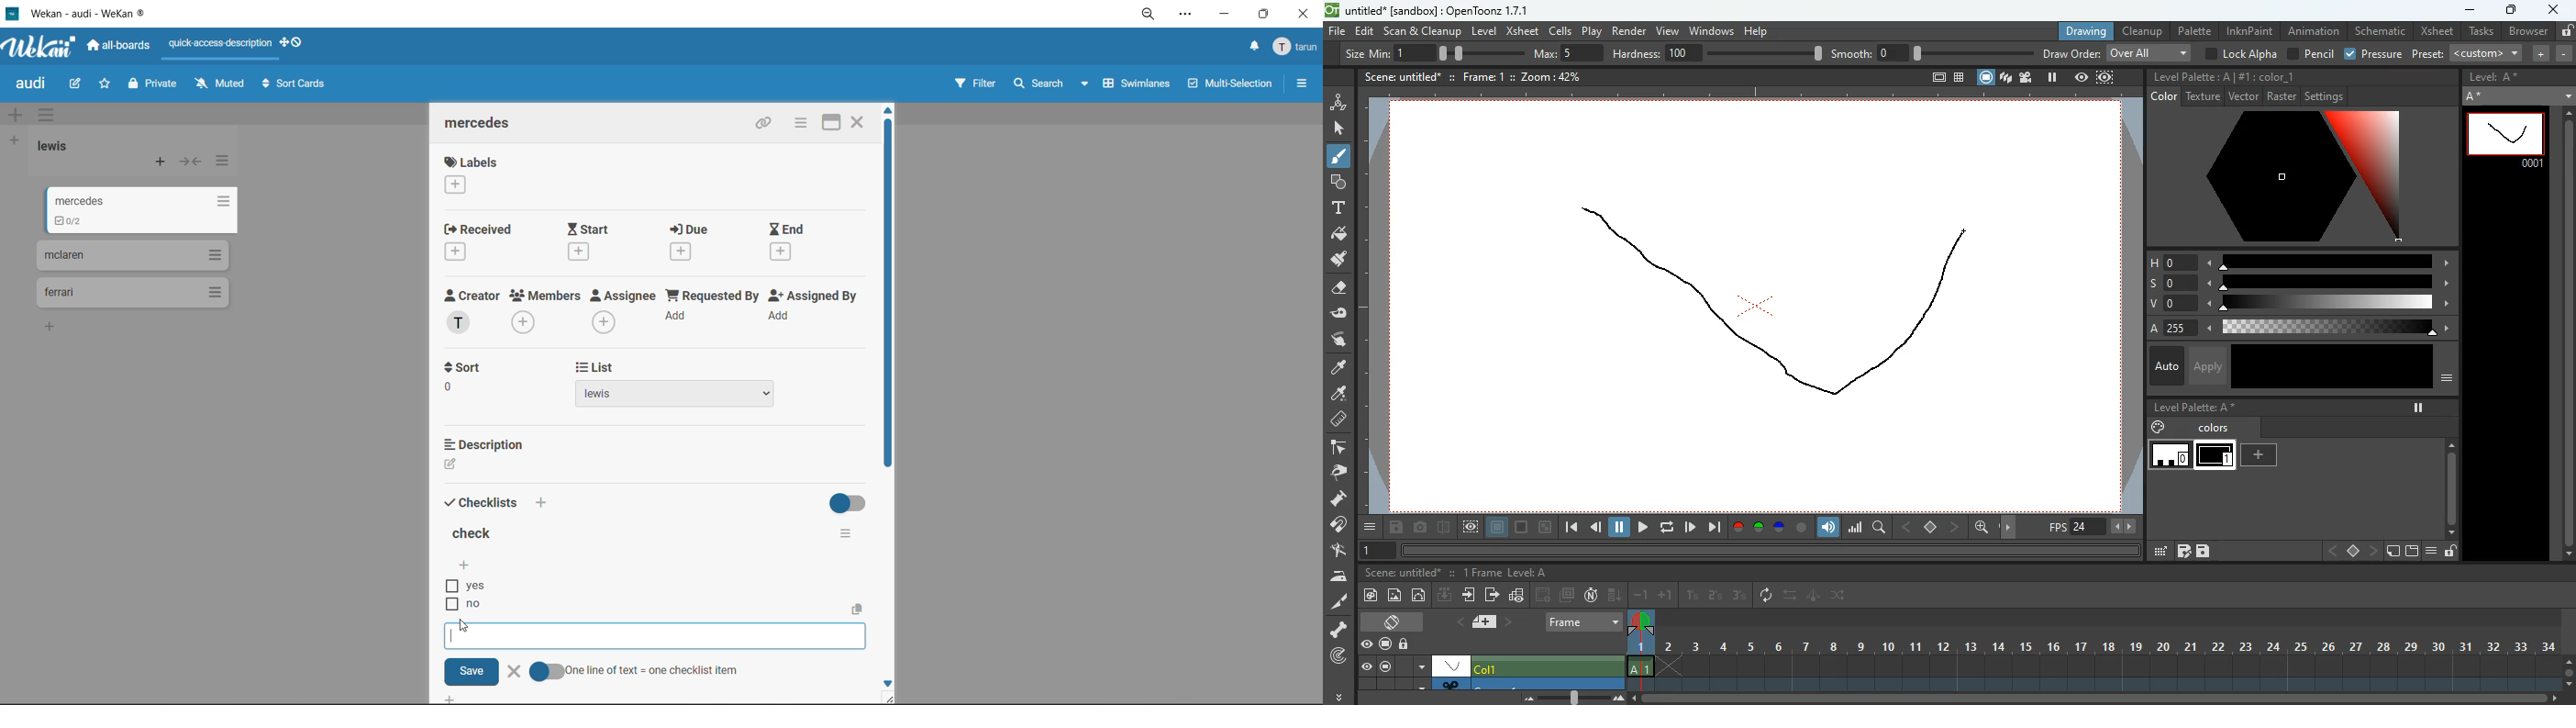 This screenshot has height=728, width=2576. Describe the element at coordinates (2354, 551) in the screenshot. I see `middle` at that location.